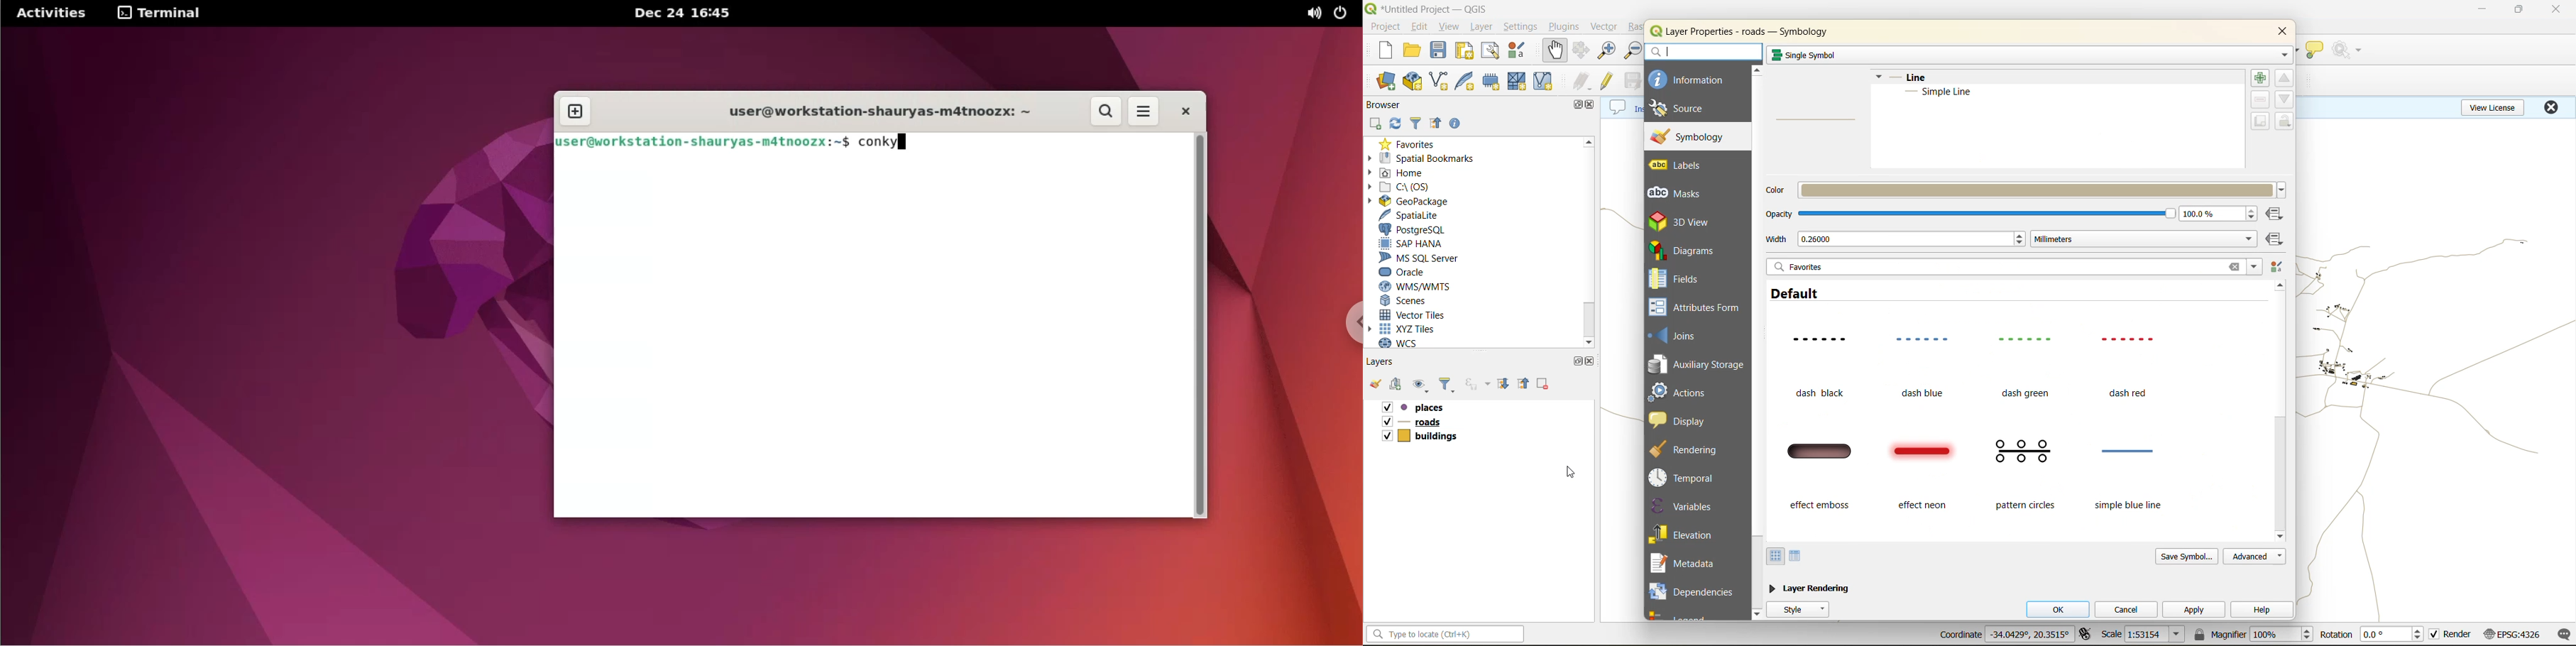  What do you see at coordinates (1685, 447) in the screenshot?
I see `rendering` at bounding box center [1685, 447].